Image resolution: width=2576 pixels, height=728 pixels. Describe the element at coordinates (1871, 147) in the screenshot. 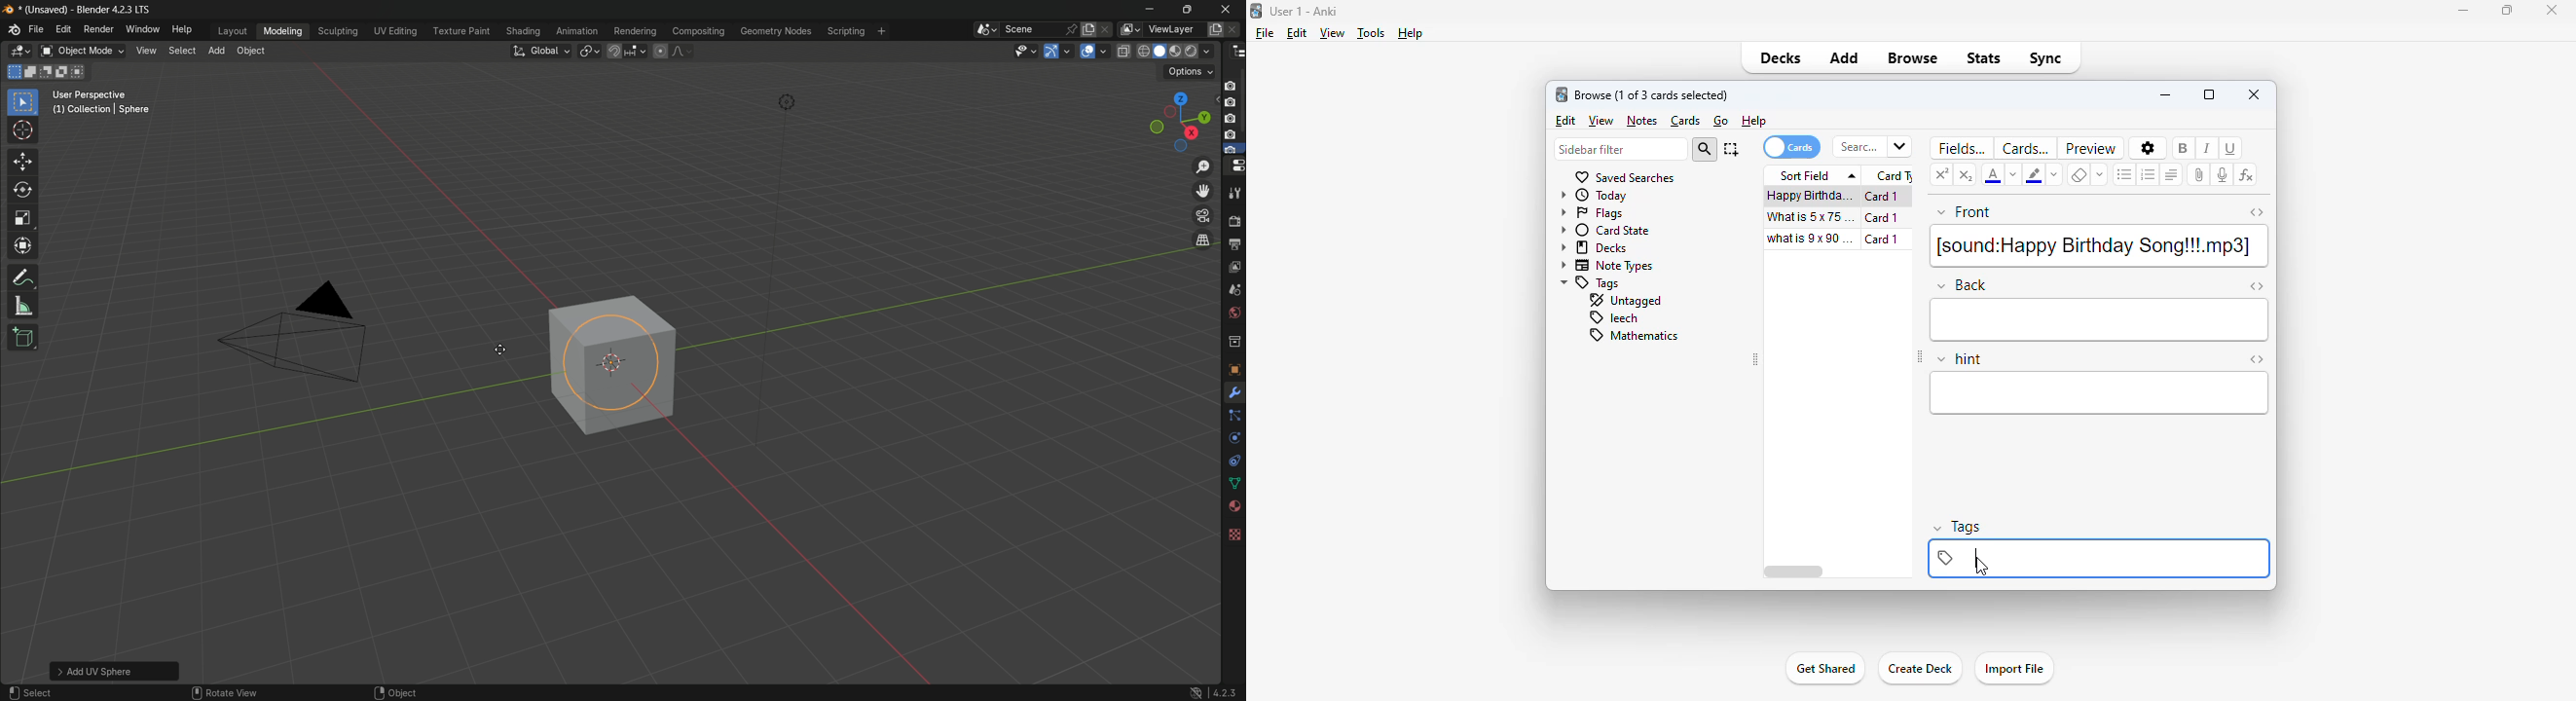

I see `search` at that location.